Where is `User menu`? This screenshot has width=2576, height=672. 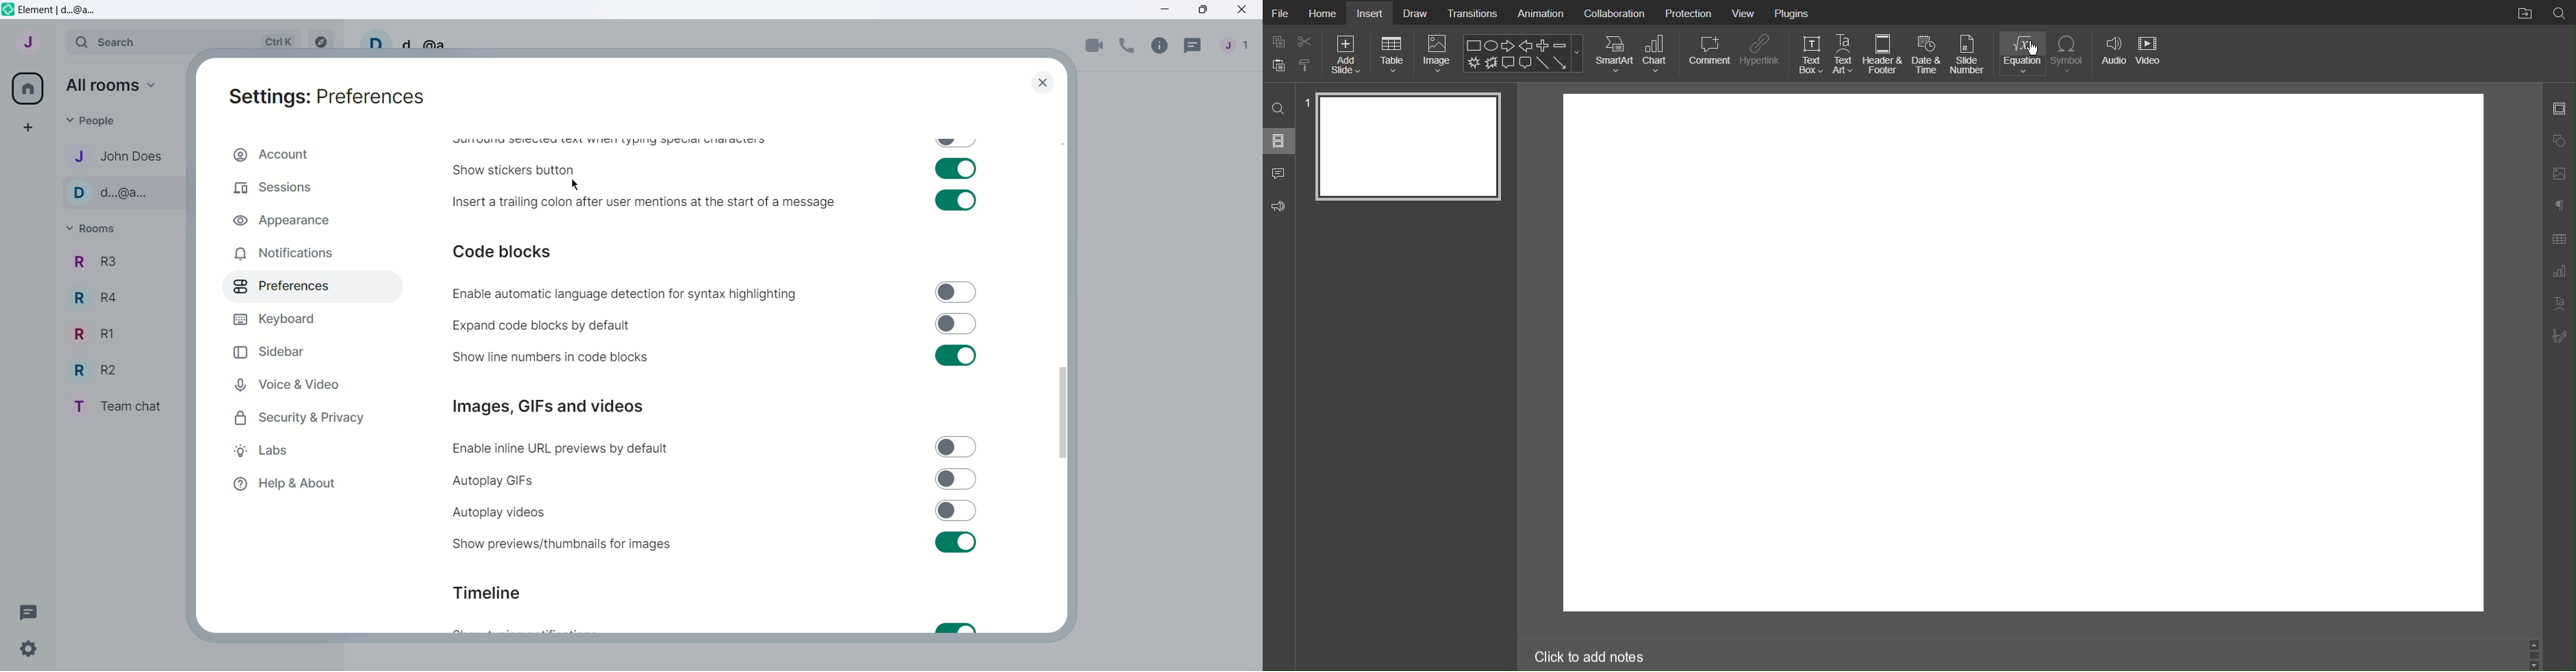
User menu is located at coordinates (29, 40).